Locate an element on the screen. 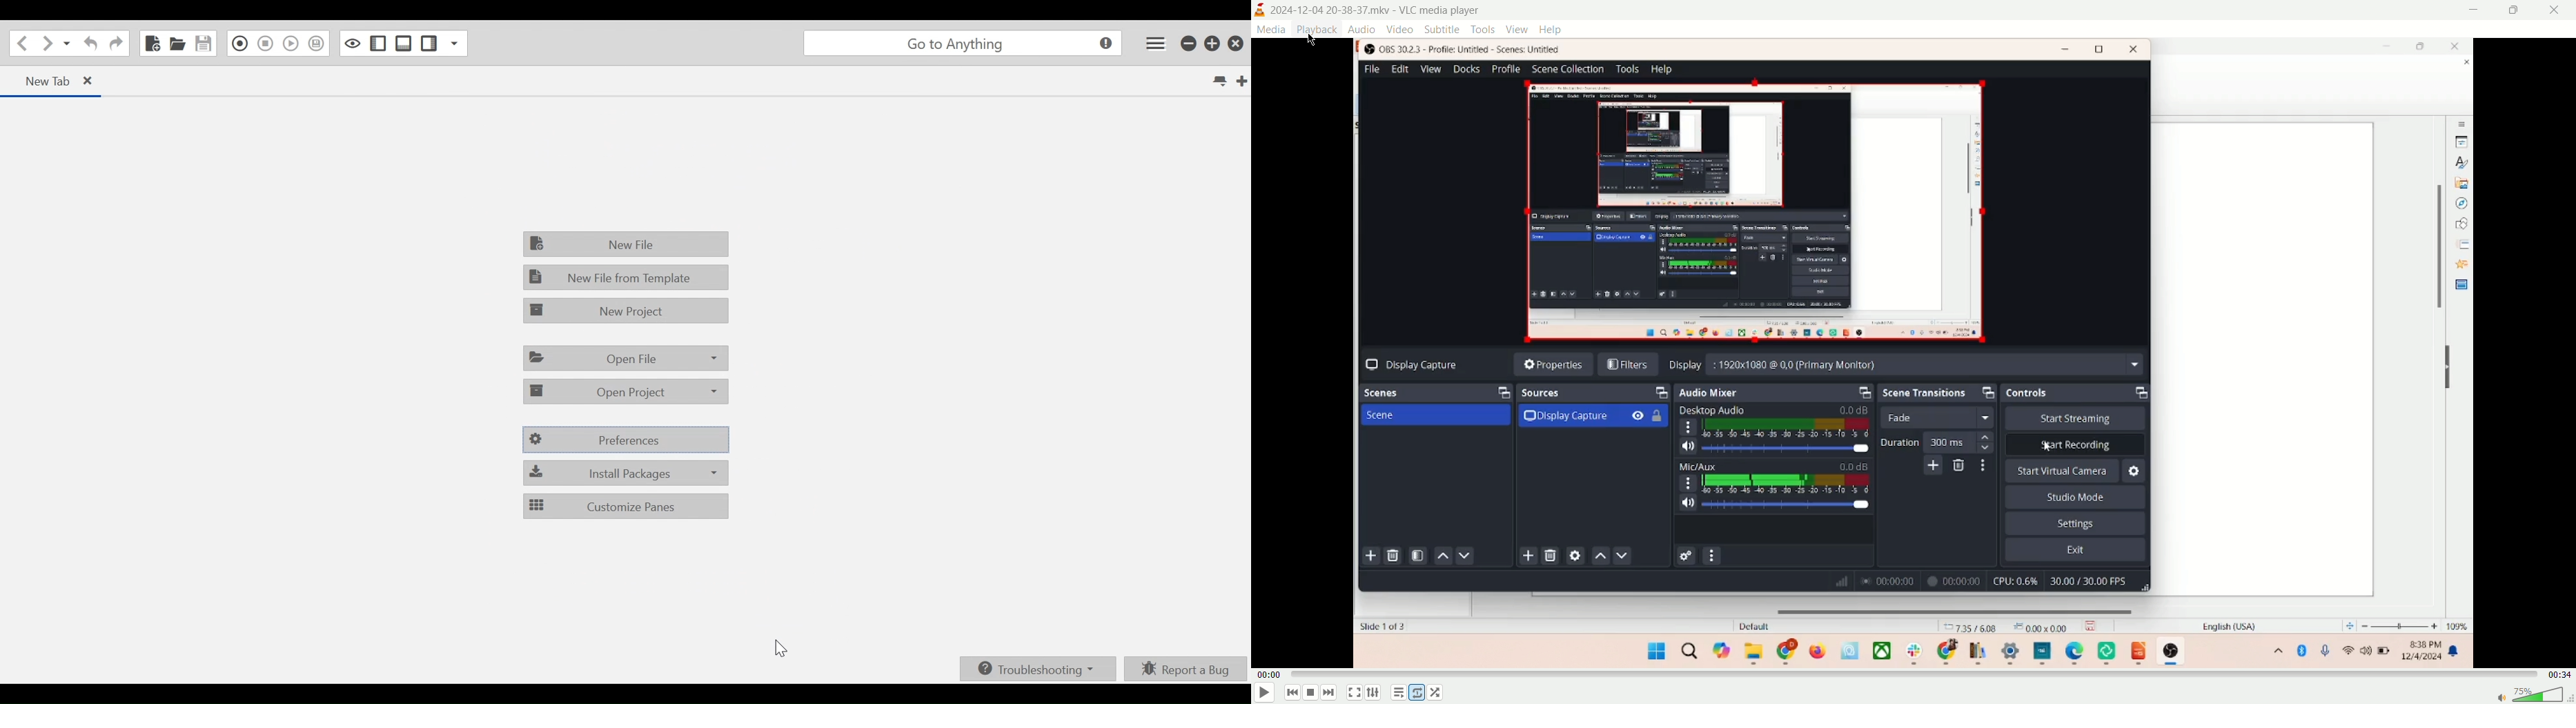  help is located at coordinates (1549, 30).